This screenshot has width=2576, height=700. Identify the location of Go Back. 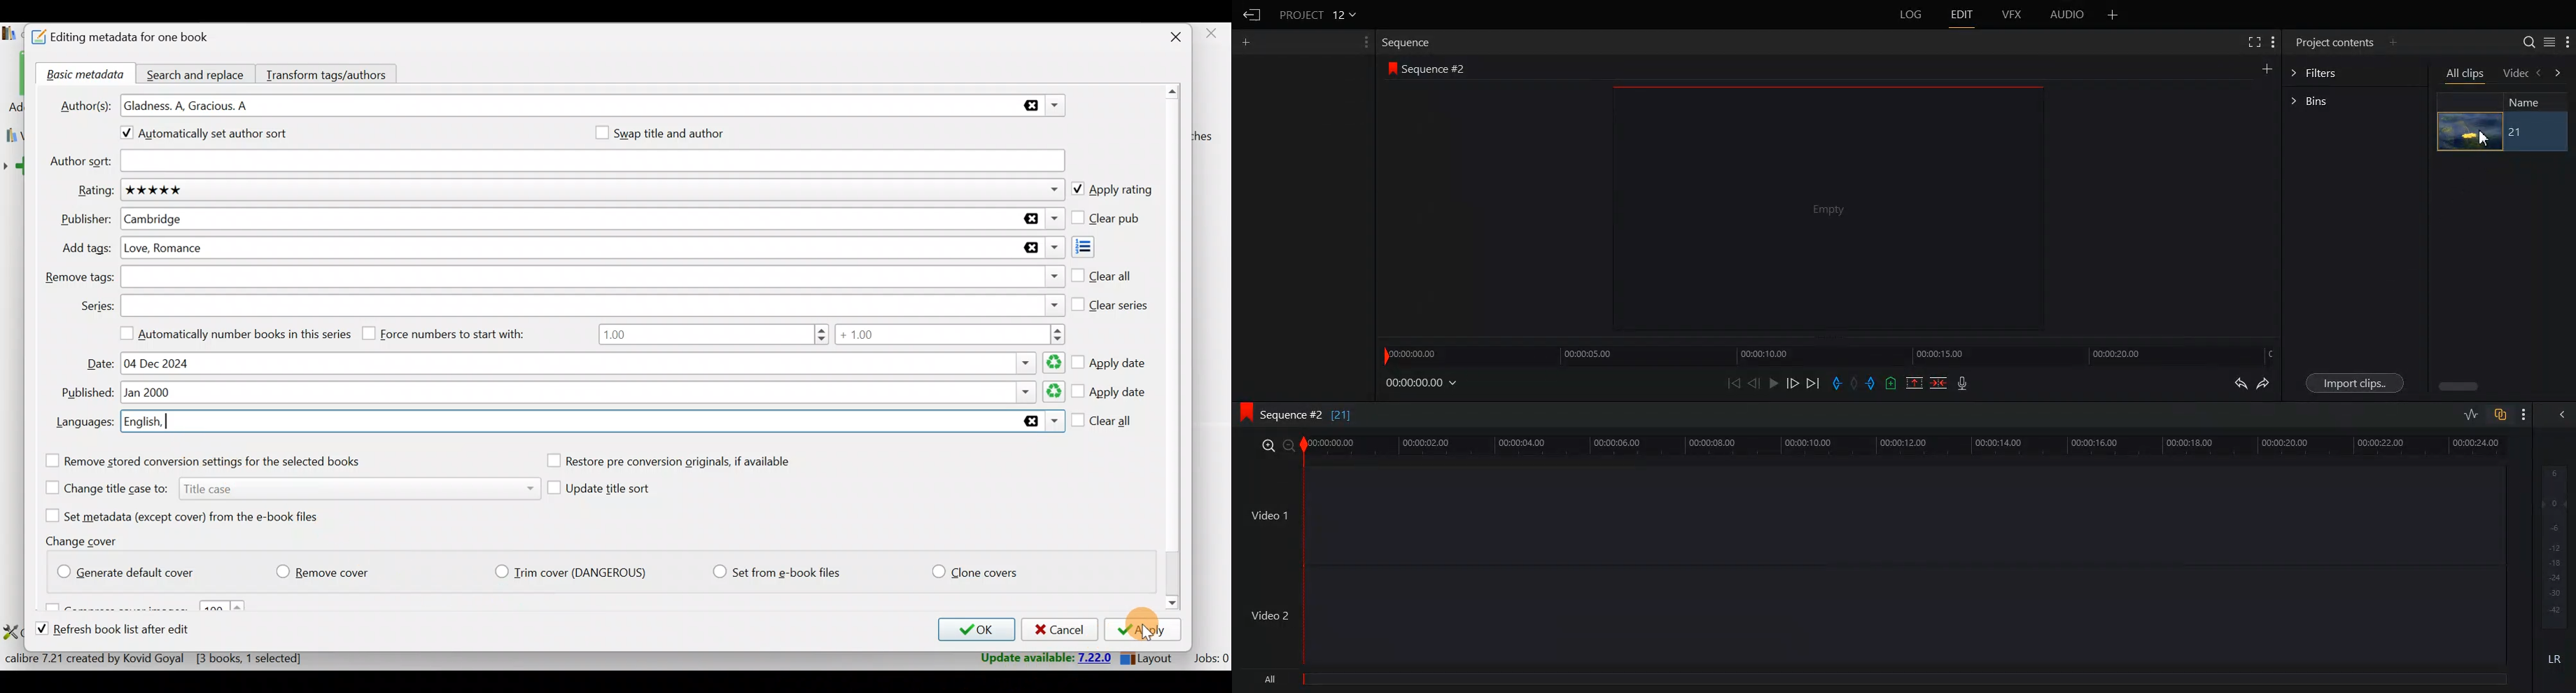
(1252, 14).